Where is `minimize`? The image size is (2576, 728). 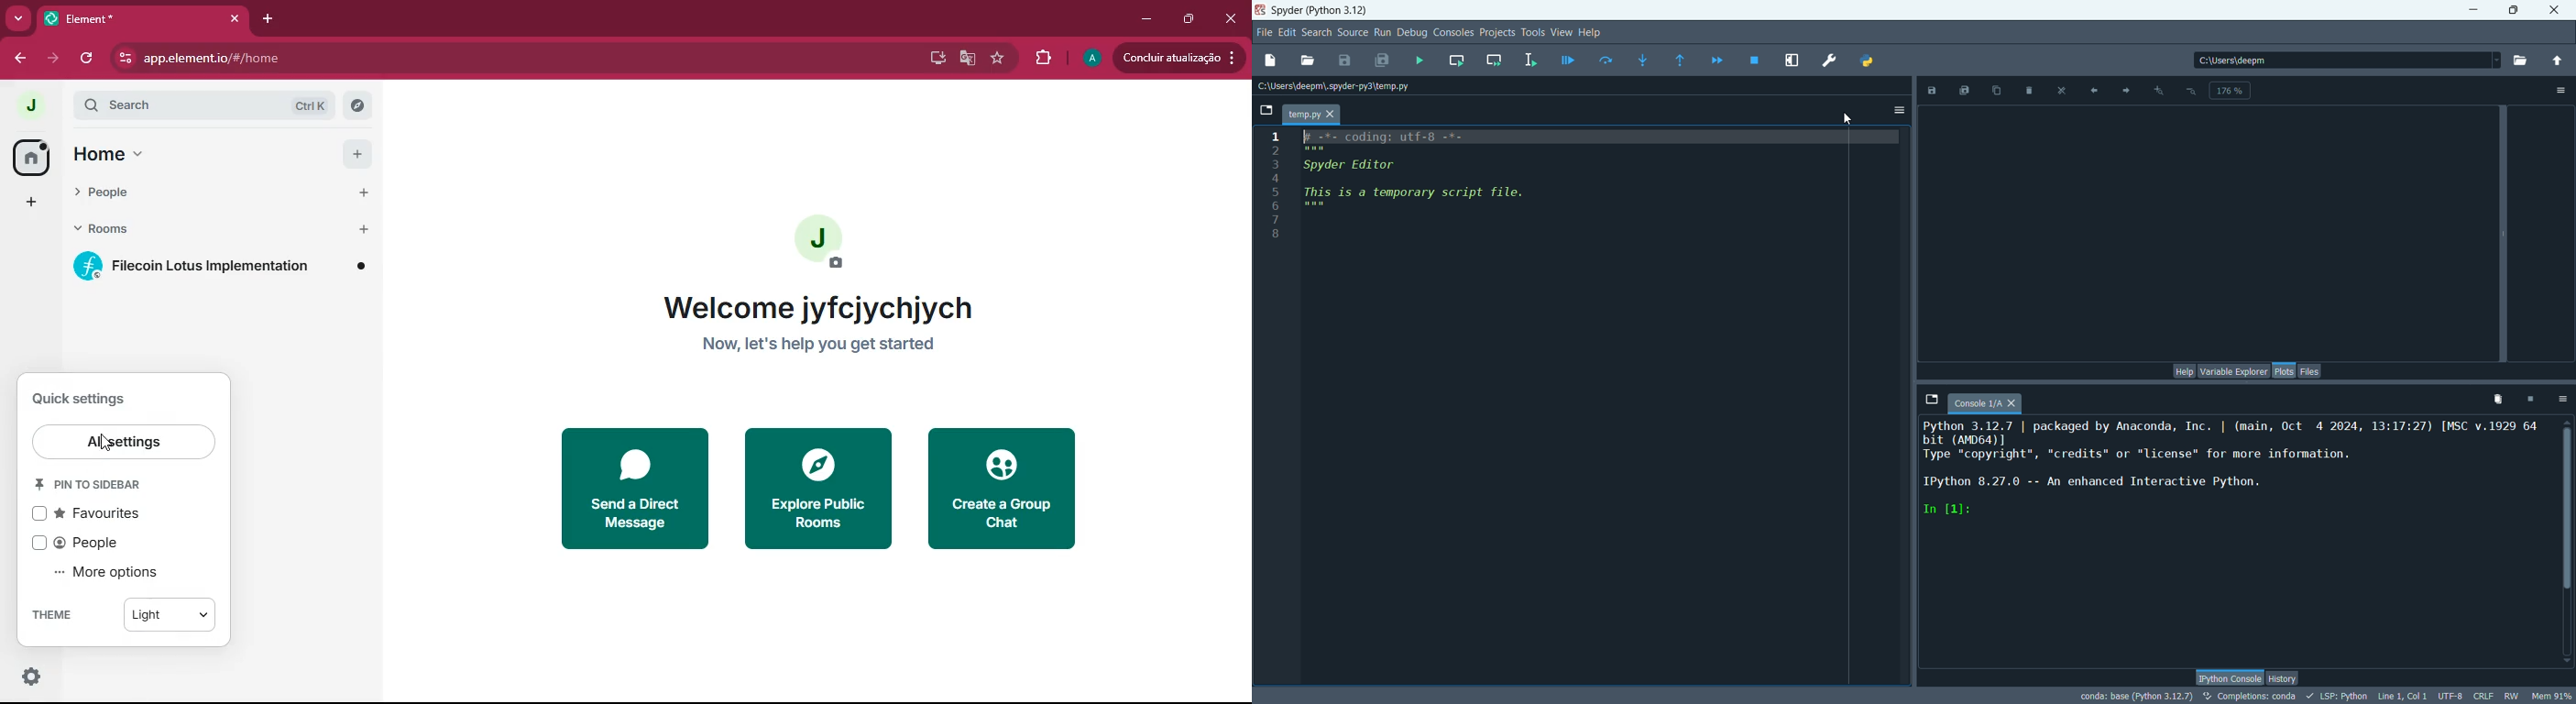 minimize is located at coordinates (1146, 16).